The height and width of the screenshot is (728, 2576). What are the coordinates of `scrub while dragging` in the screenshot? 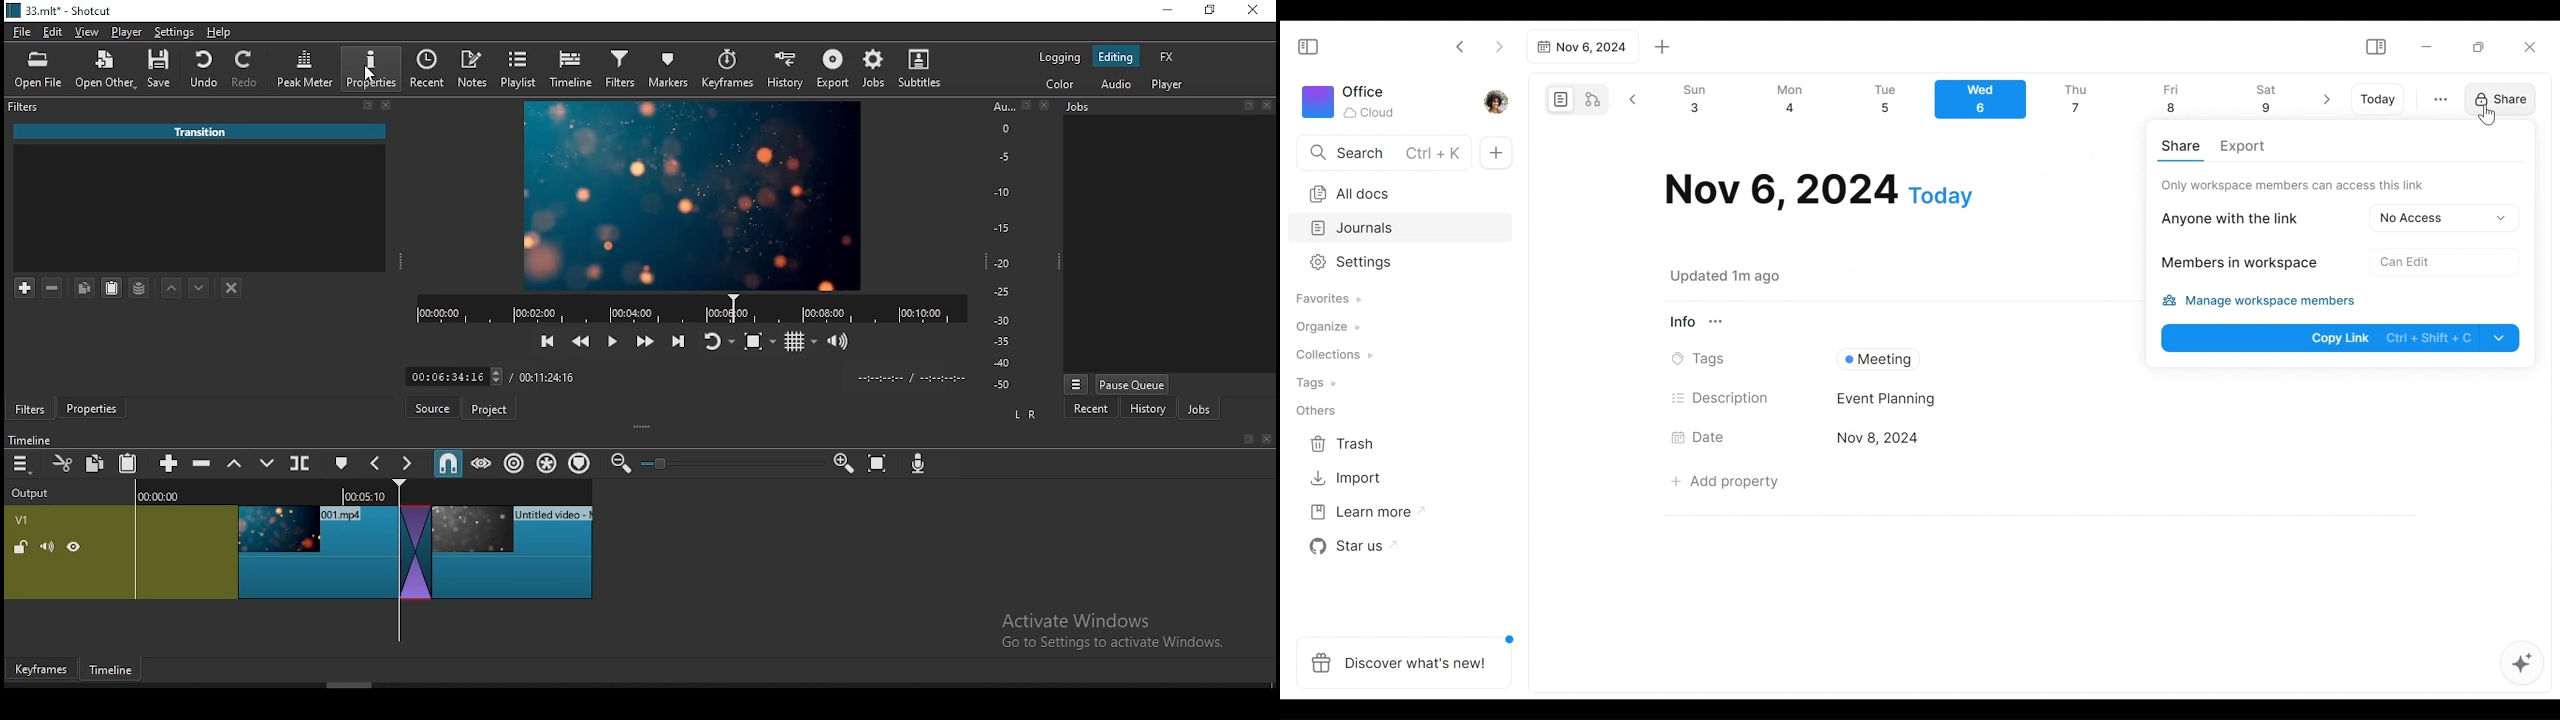 It's located at (483, 464).